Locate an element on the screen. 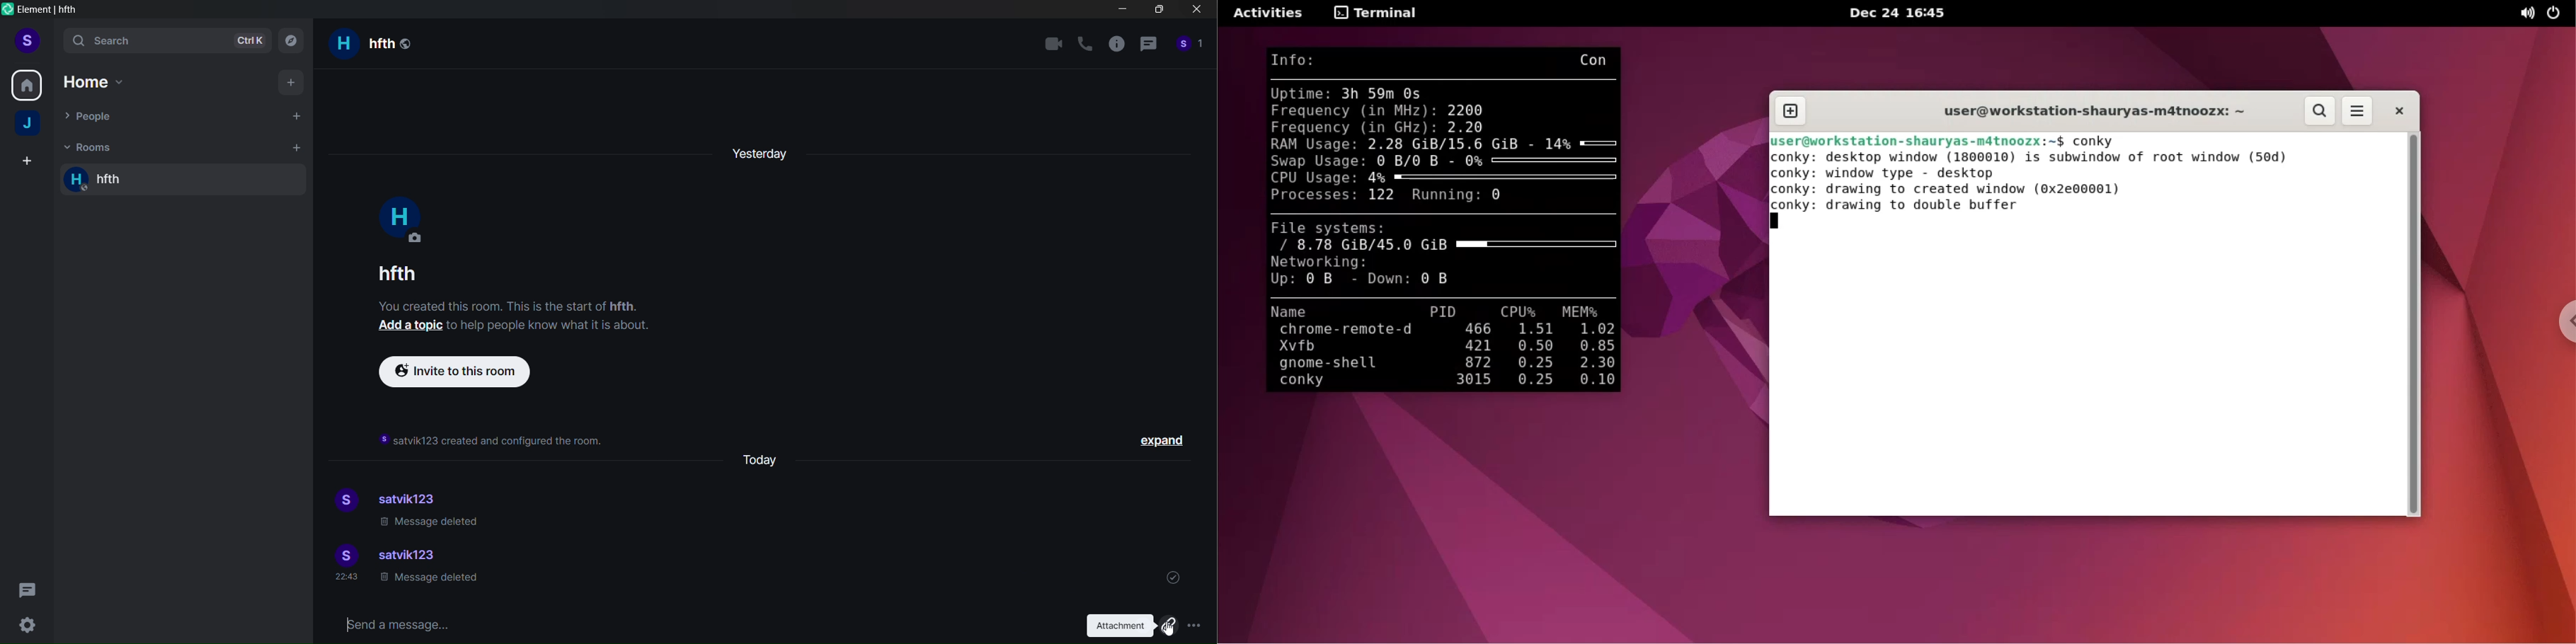  message deleted is located at coordinates (431, 523).